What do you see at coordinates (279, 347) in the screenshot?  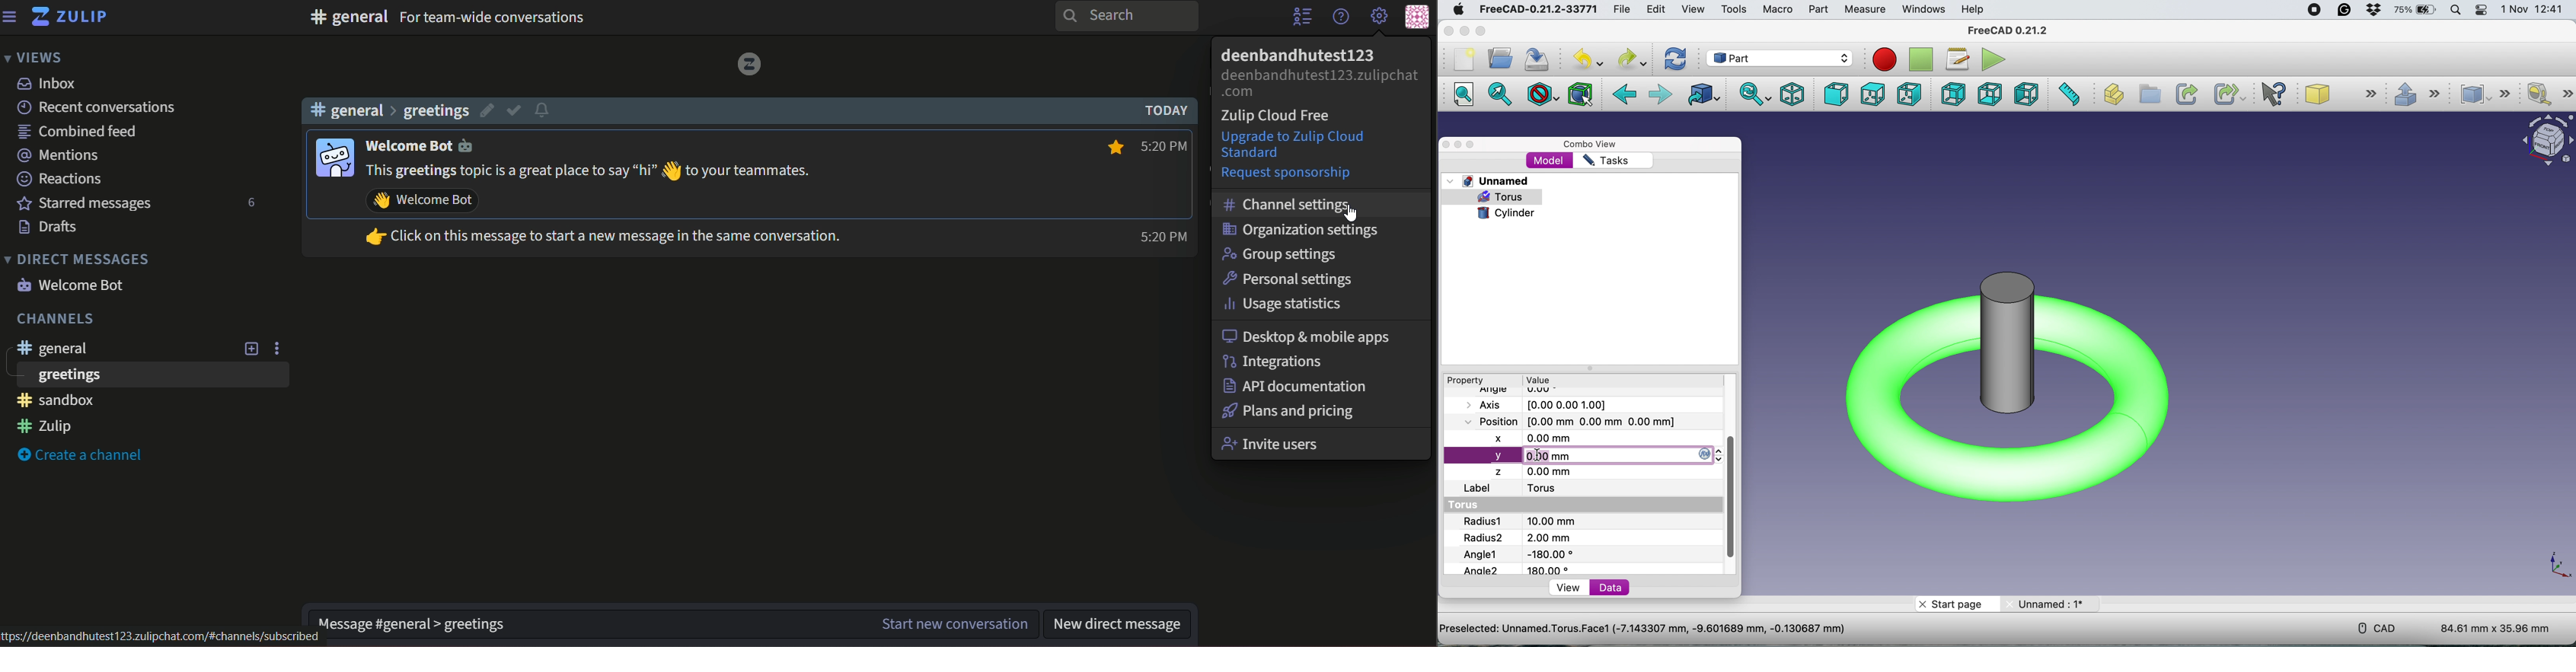 I see `options ` at bounding box center [279, 347].